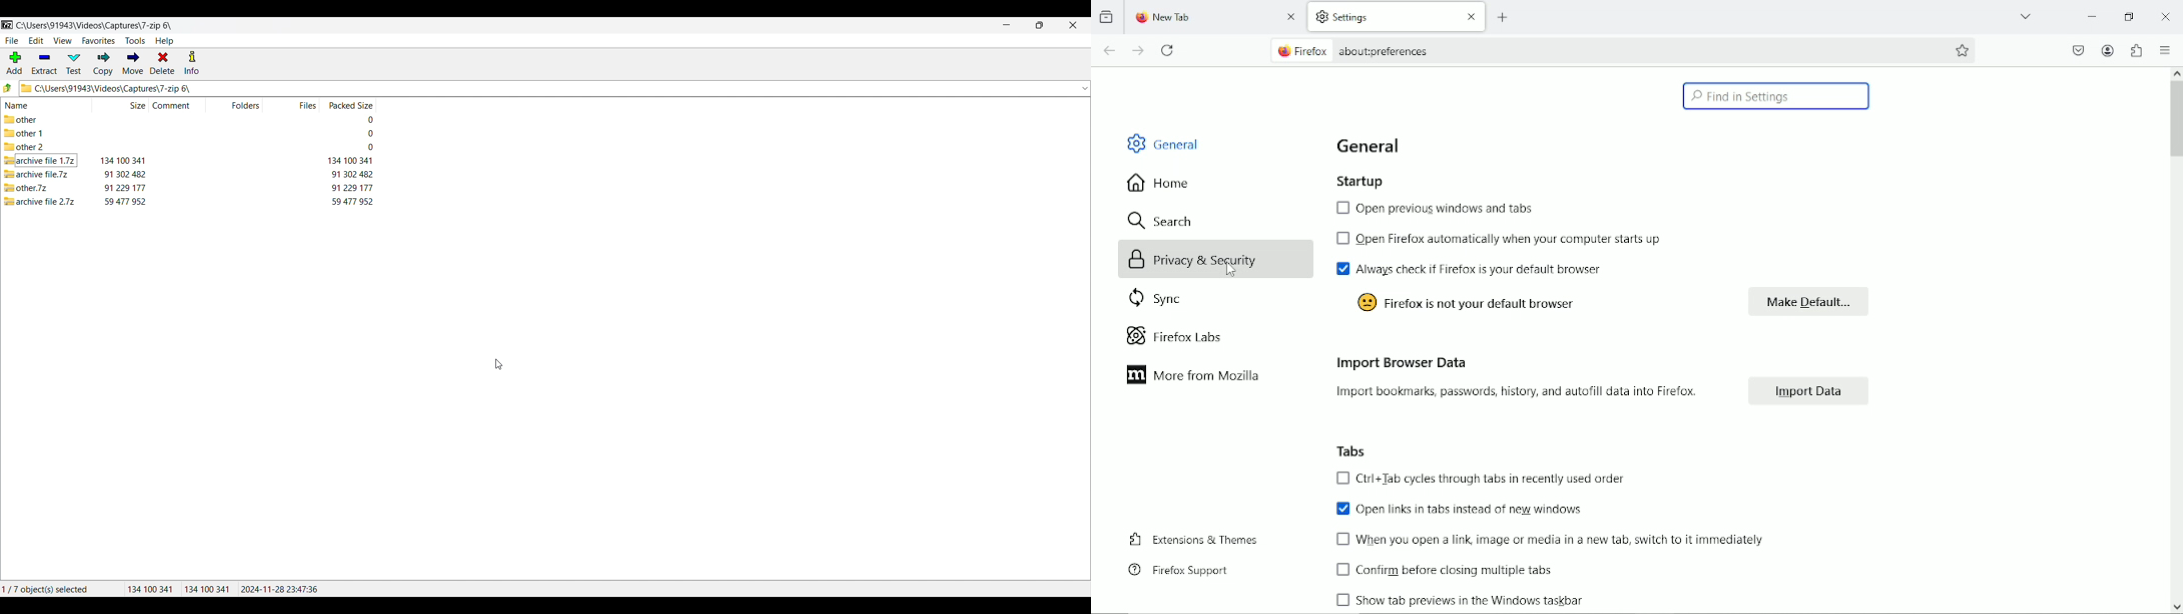 The height and width of the screenshot is (616, 2184). What do you see at coordinates (1231, 269) in the screenshot?
I see `cursor movement` at bounding box center [1231, 269].